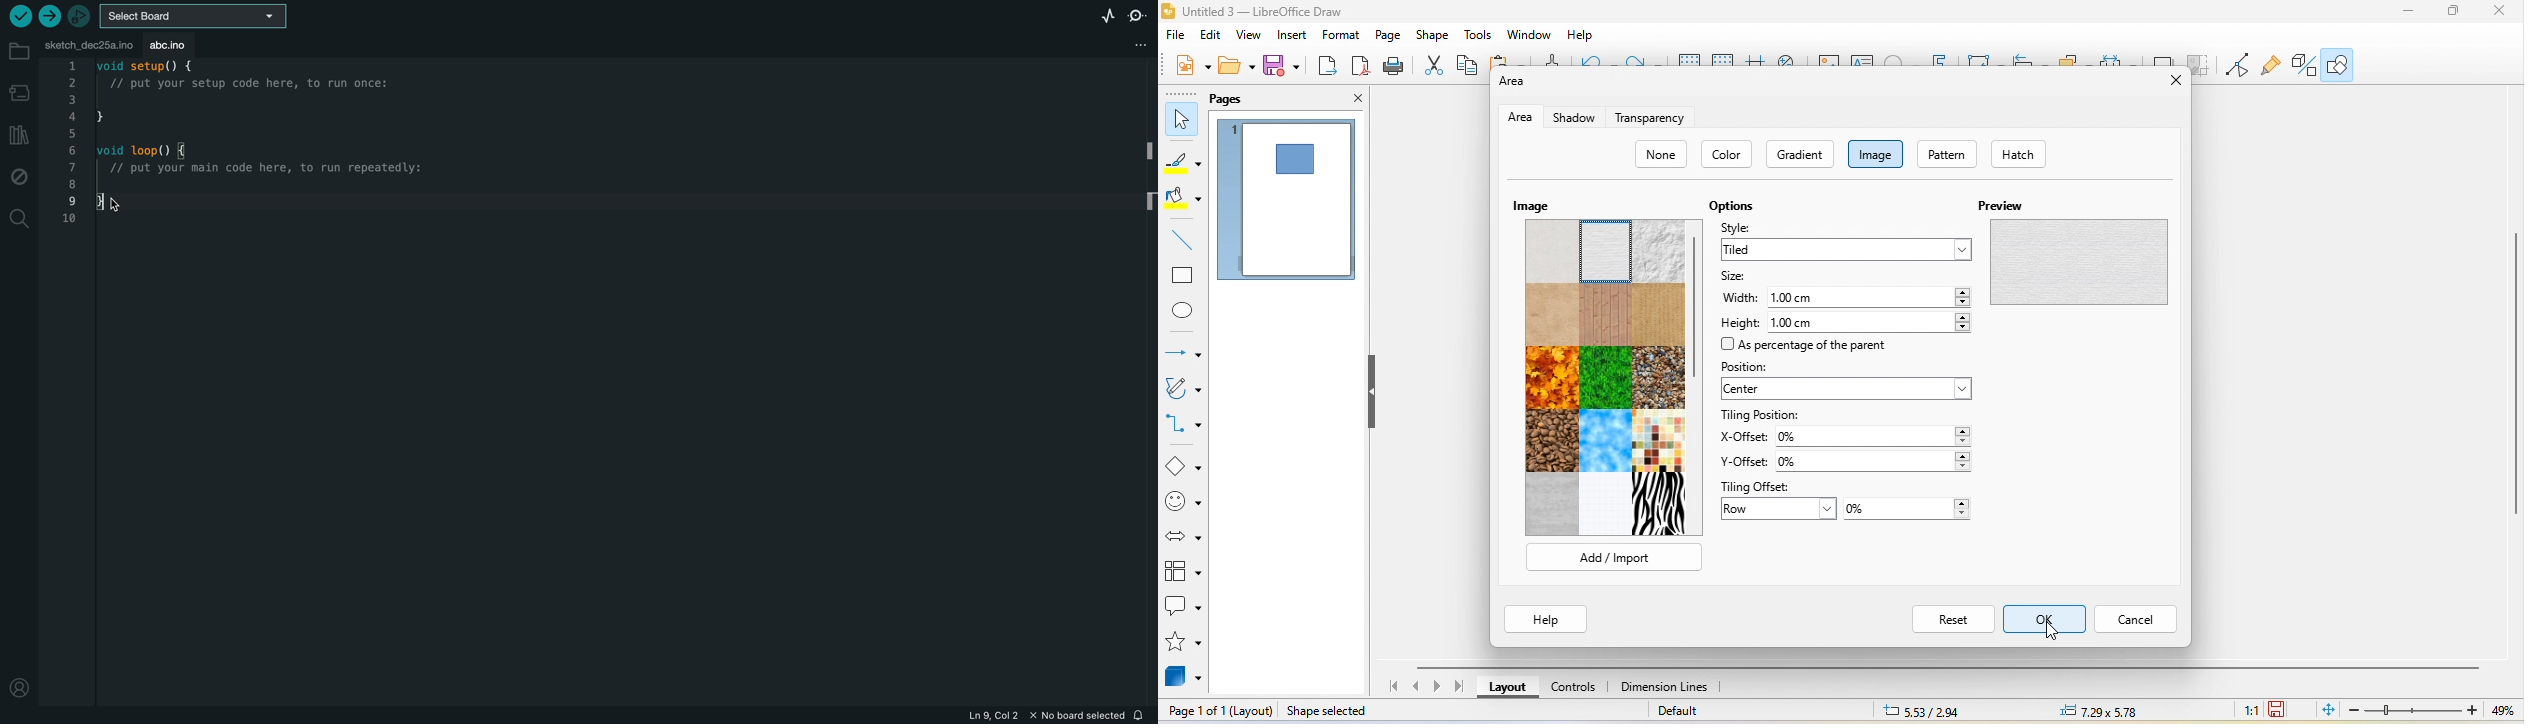 The image size is (2548, 728). Describe the element at coordinates (1948, 152) in the screenshot. I see `pattern` at that location.